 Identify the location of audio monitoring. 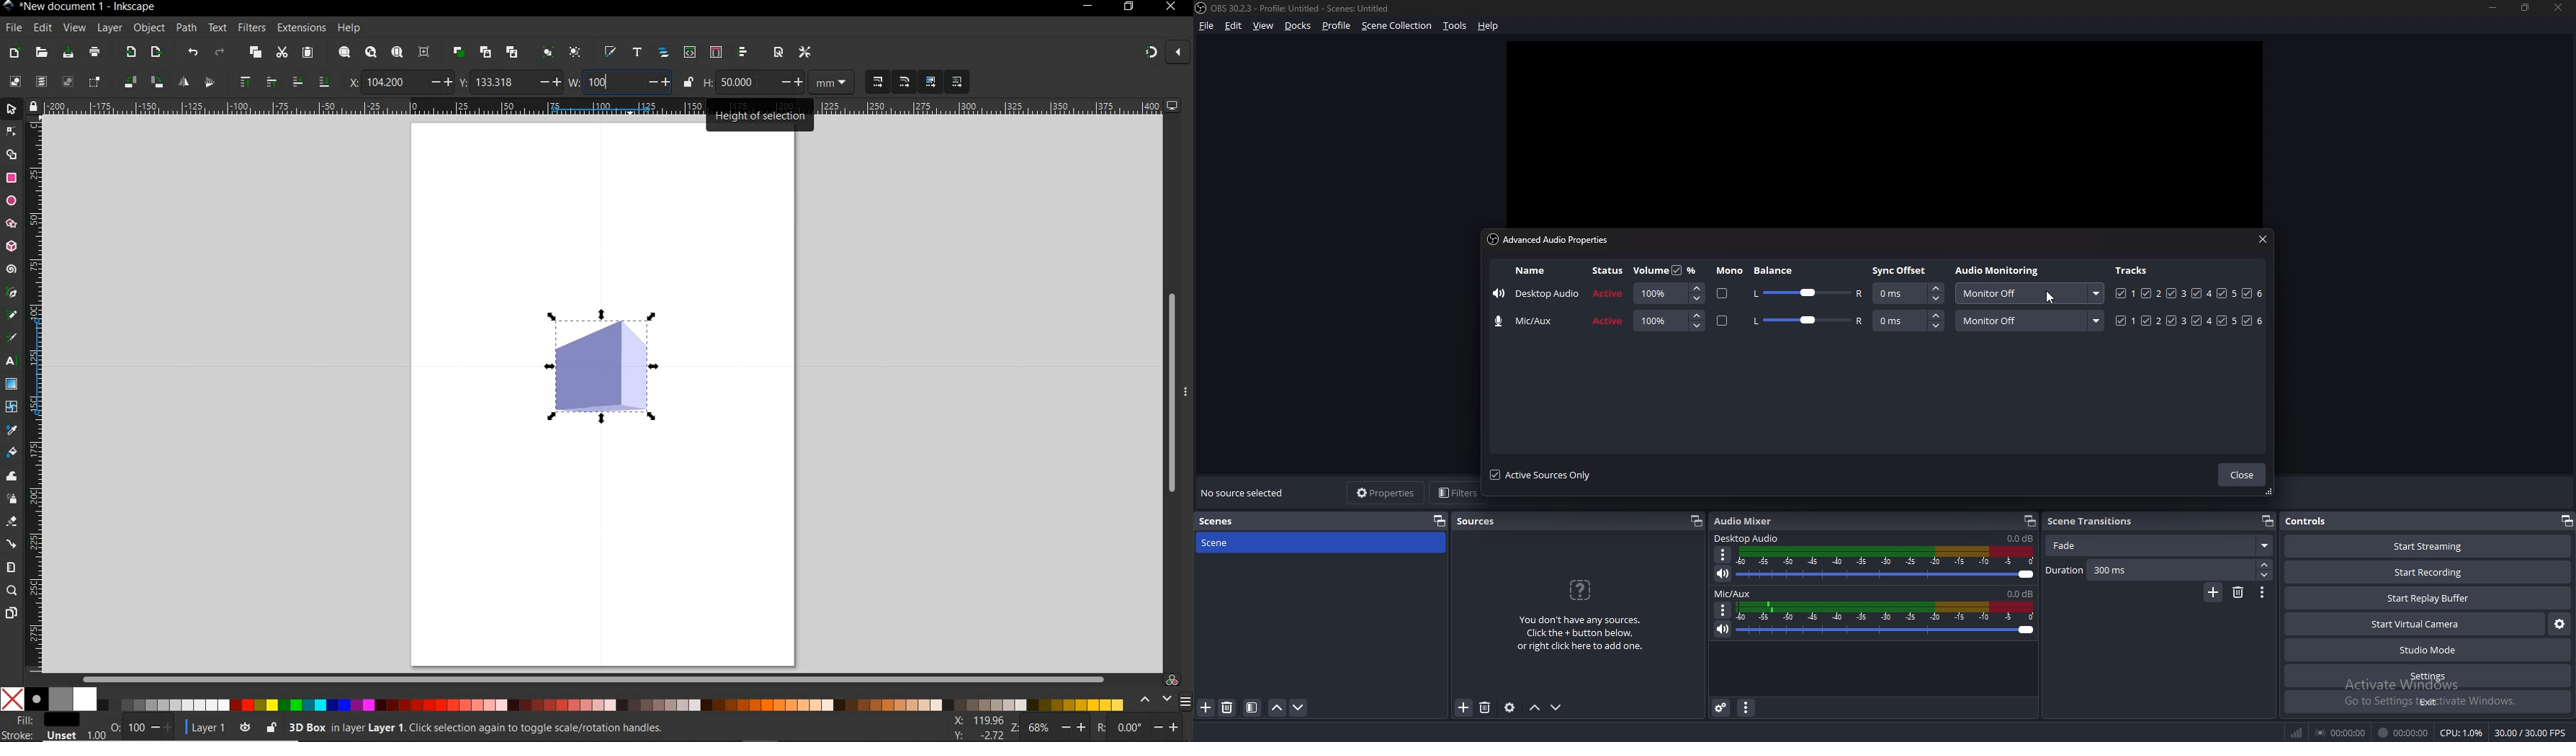
(1998, 269).